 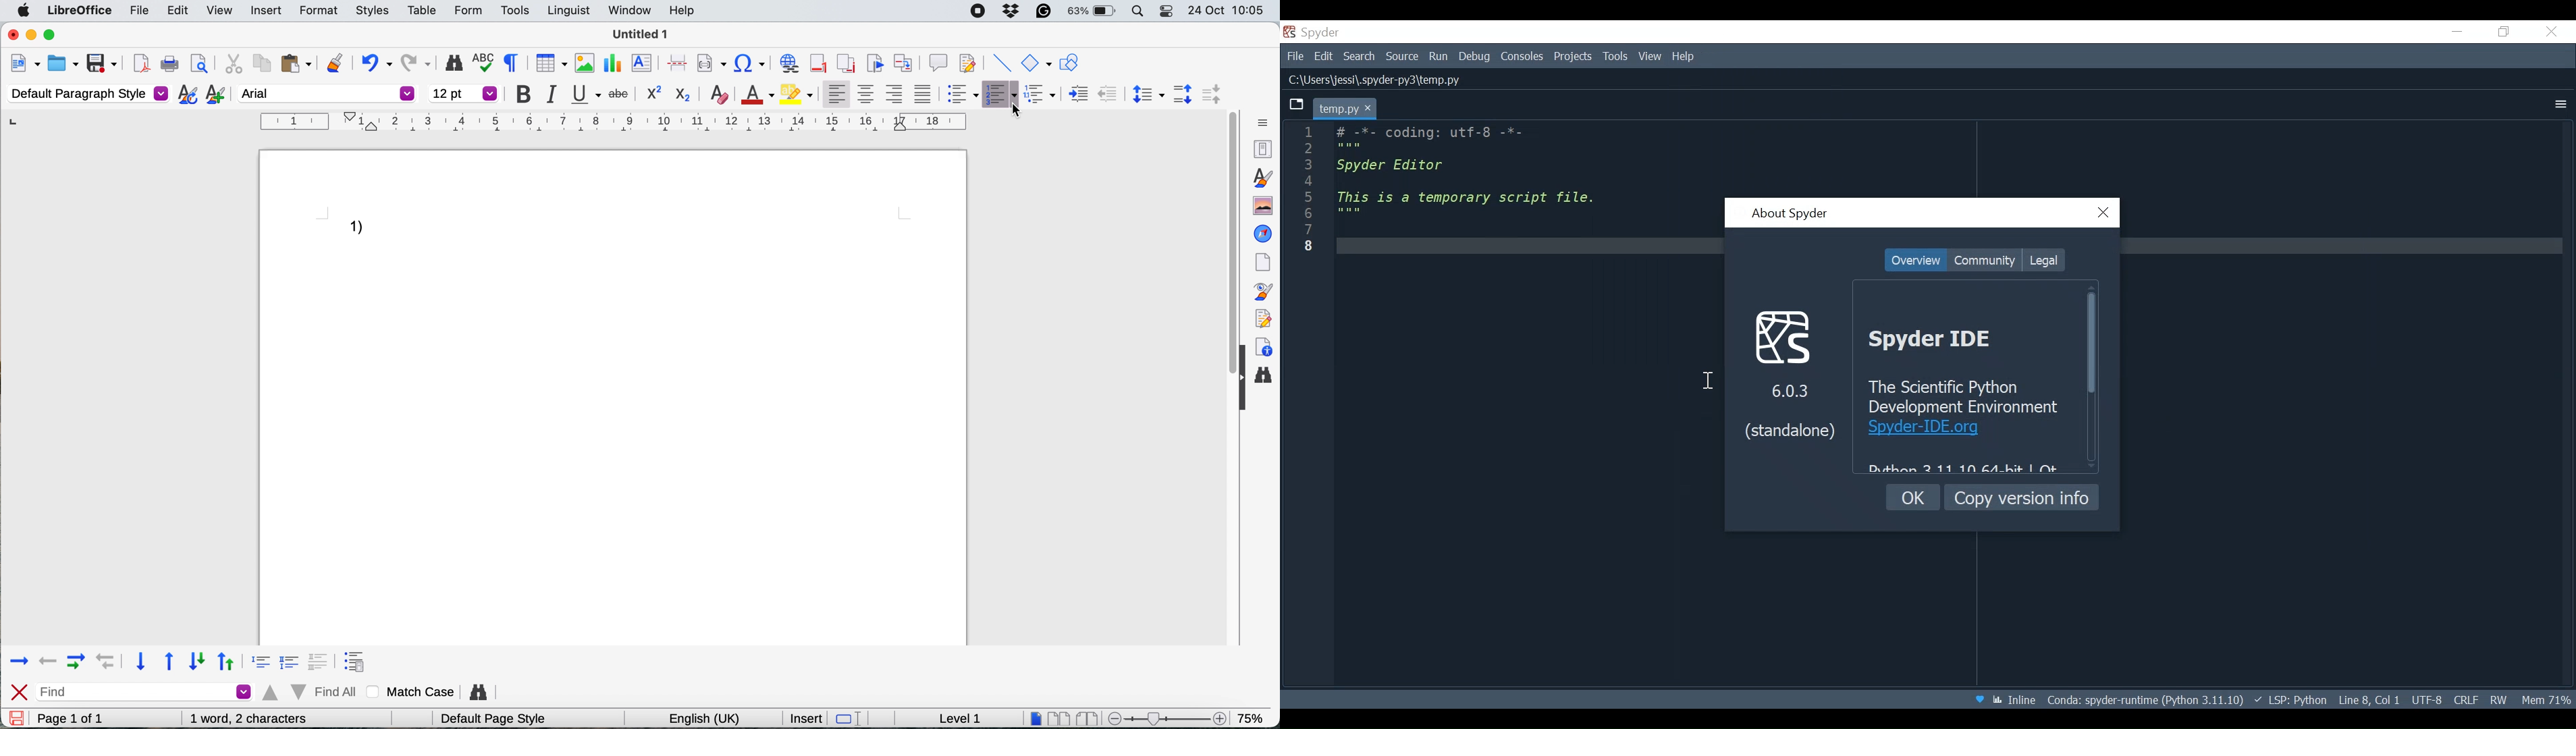 What do you see at coordinates (682, 94) in the screenshot?
I see `subscript` at bounding box center [682, 94].